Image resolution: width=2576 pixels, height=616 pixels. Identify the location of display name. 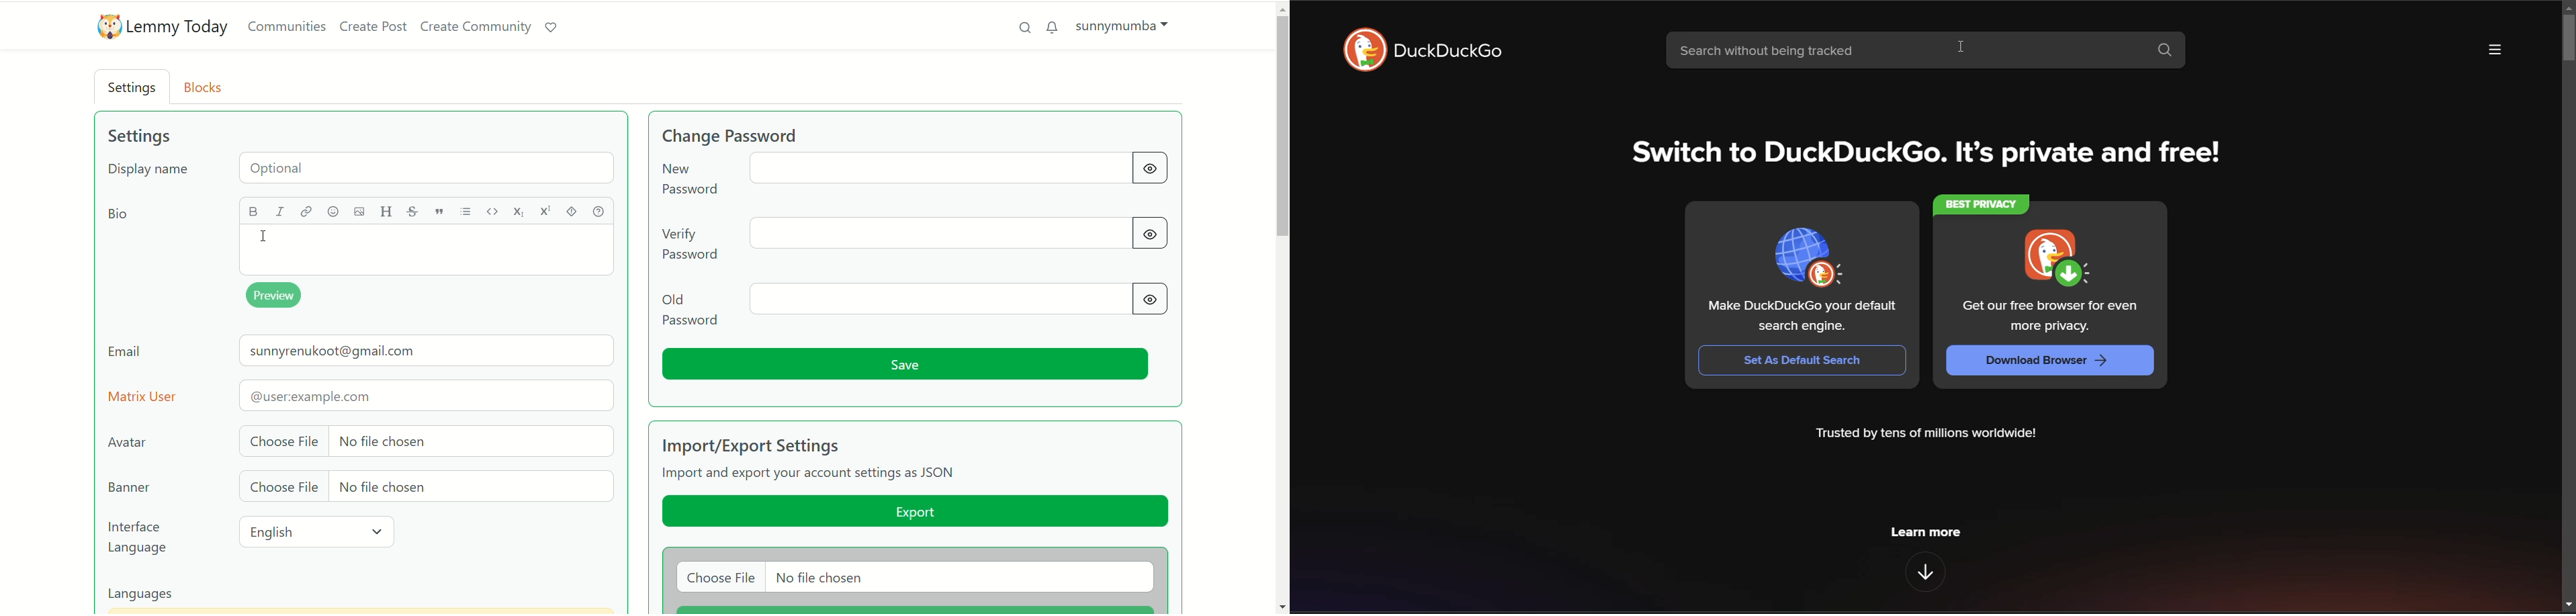
(364, 171).